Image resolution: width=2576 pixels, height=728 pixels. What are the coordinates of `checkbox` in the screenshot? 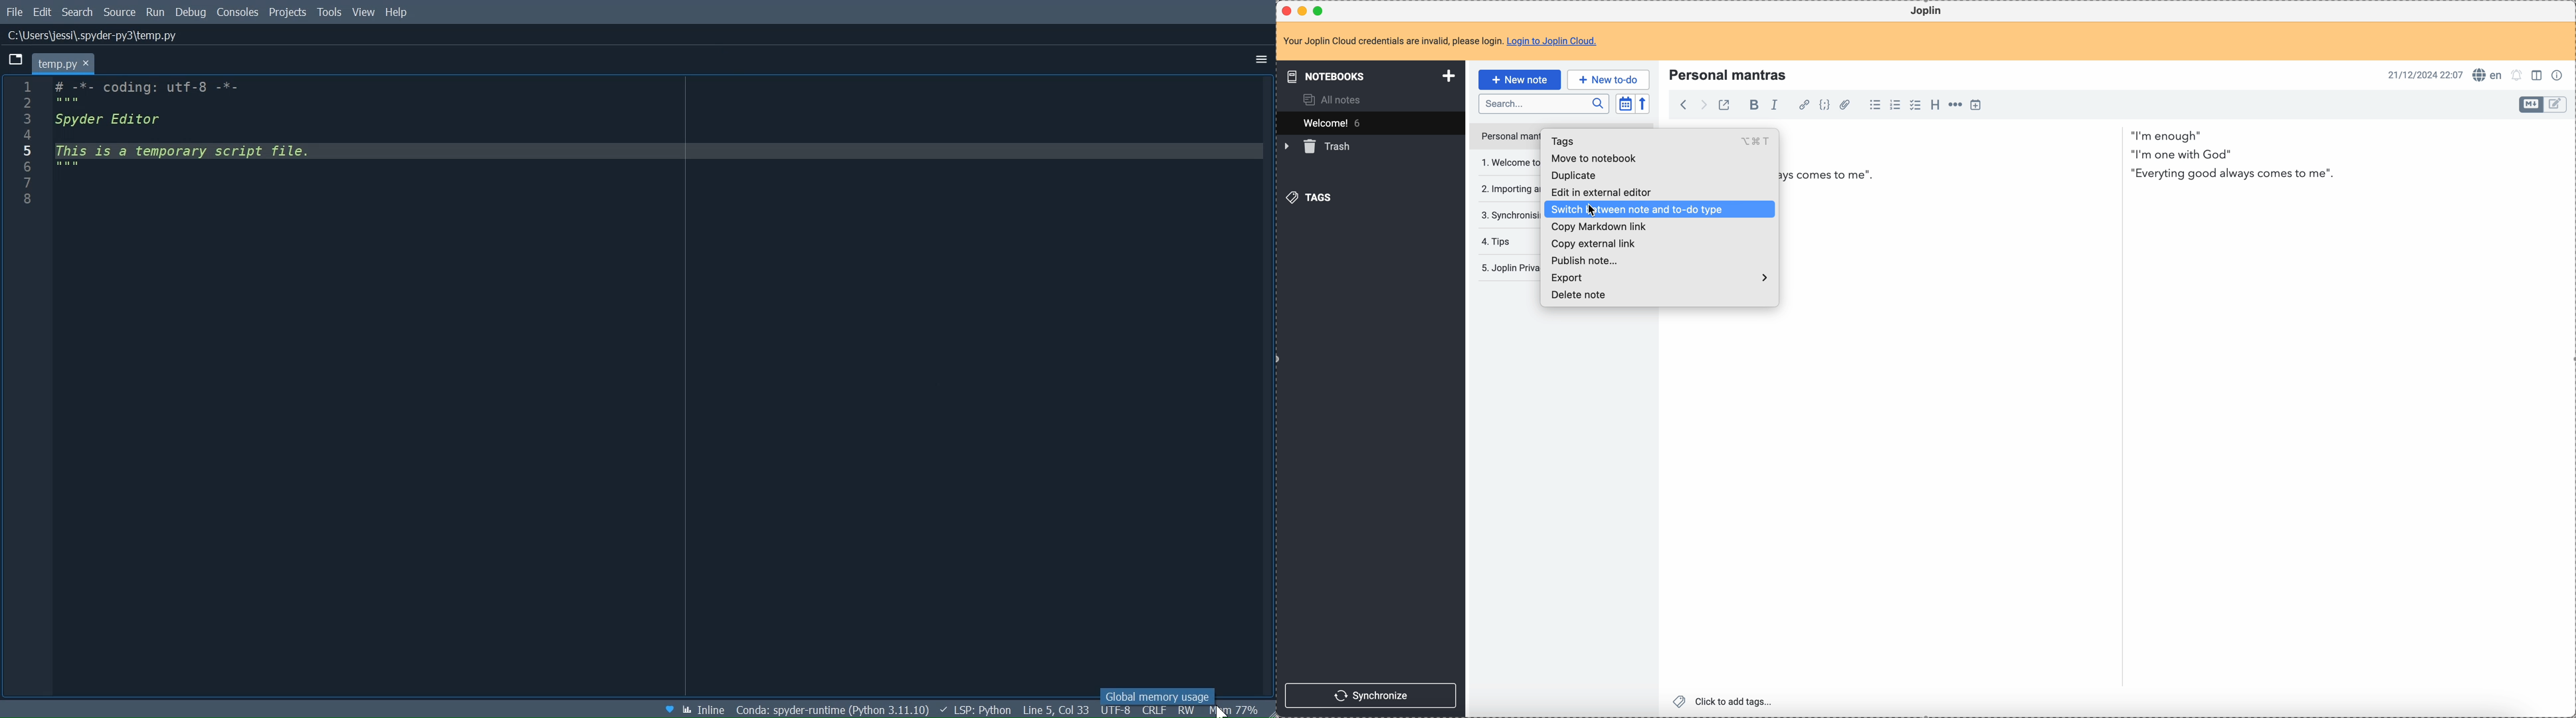 It's located at (1915, 105).